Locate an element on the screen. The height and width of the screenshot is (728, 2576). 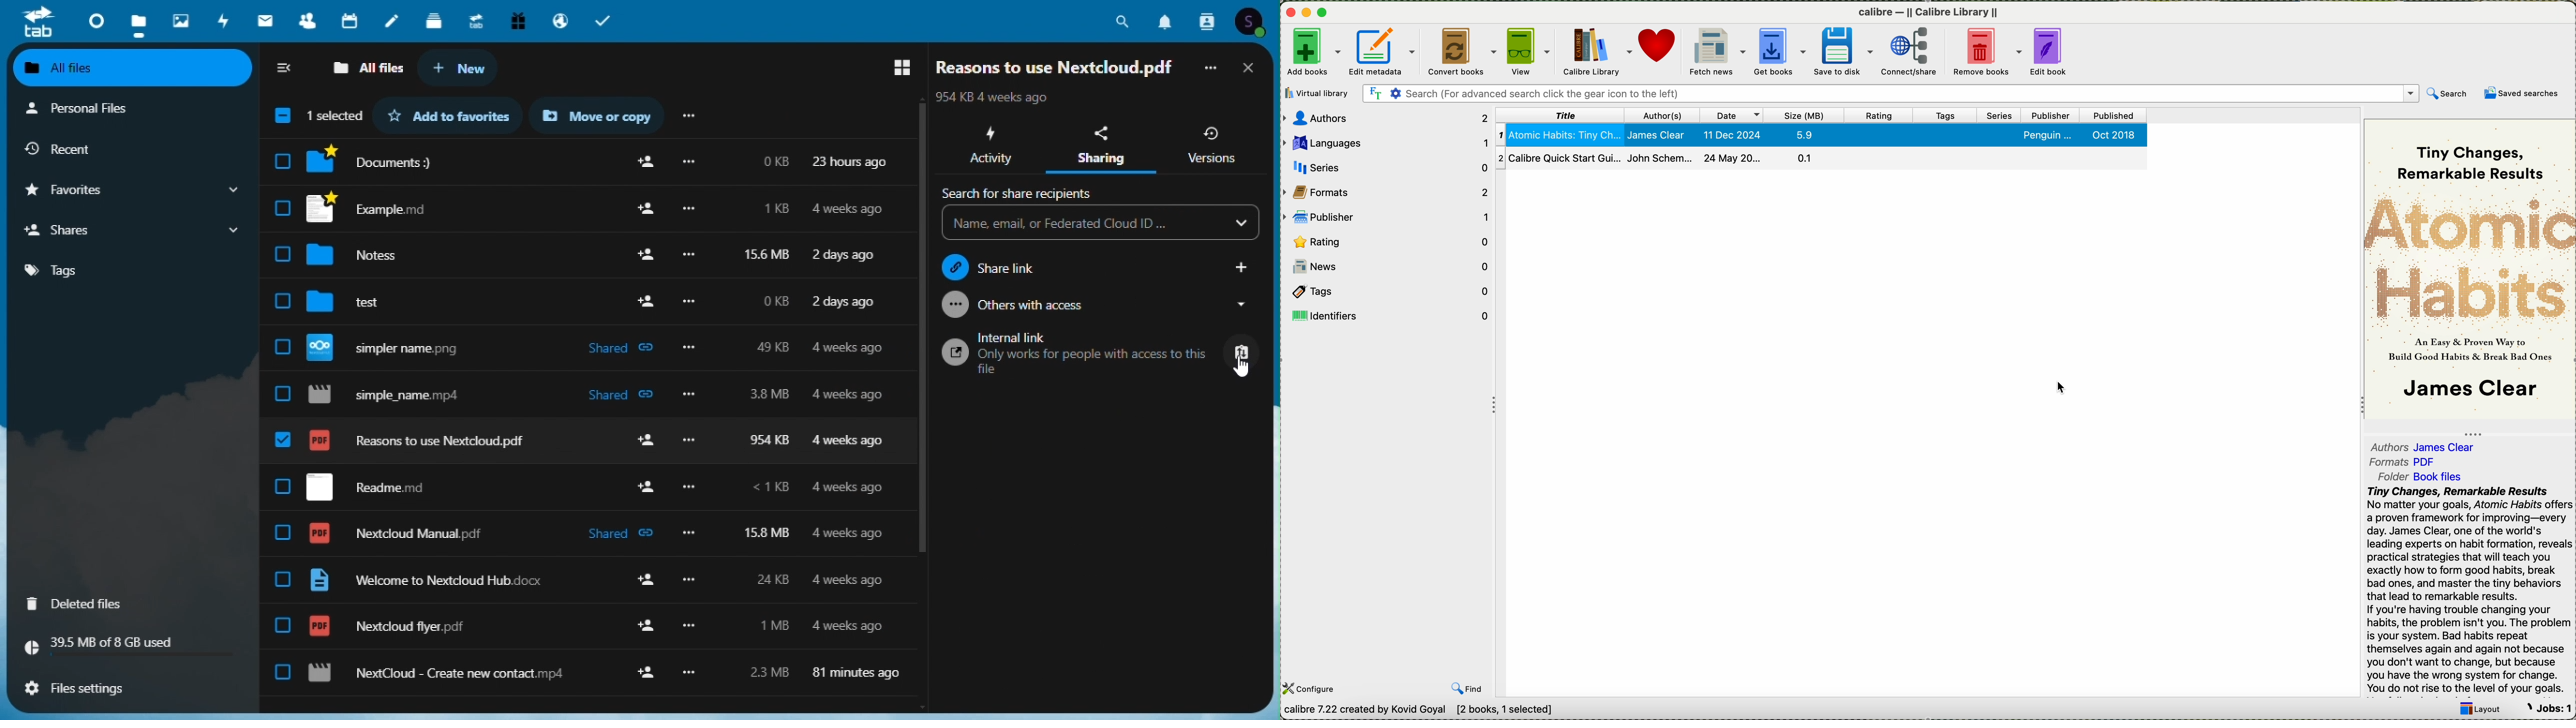
rating is located at coordinates (1880, 115).